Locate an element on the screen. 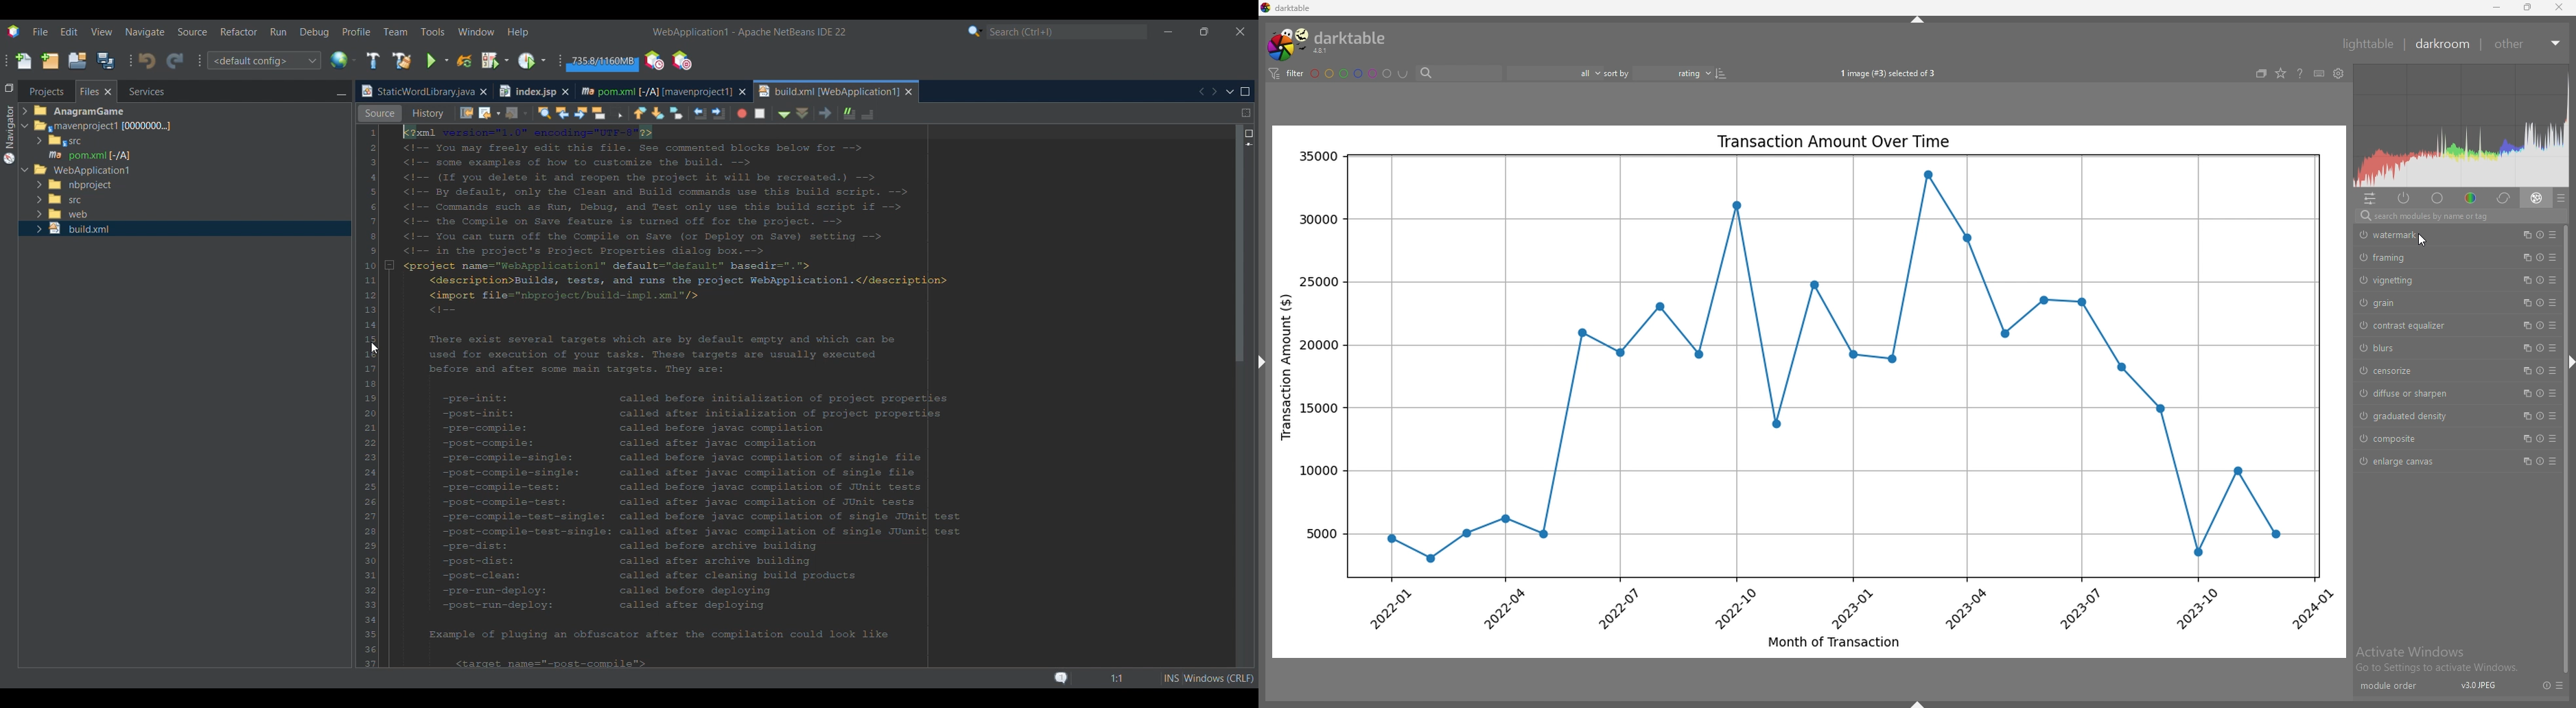 The height and width of the screenshot is (728, 2576). Build main project is located at coordinates (373, 60).